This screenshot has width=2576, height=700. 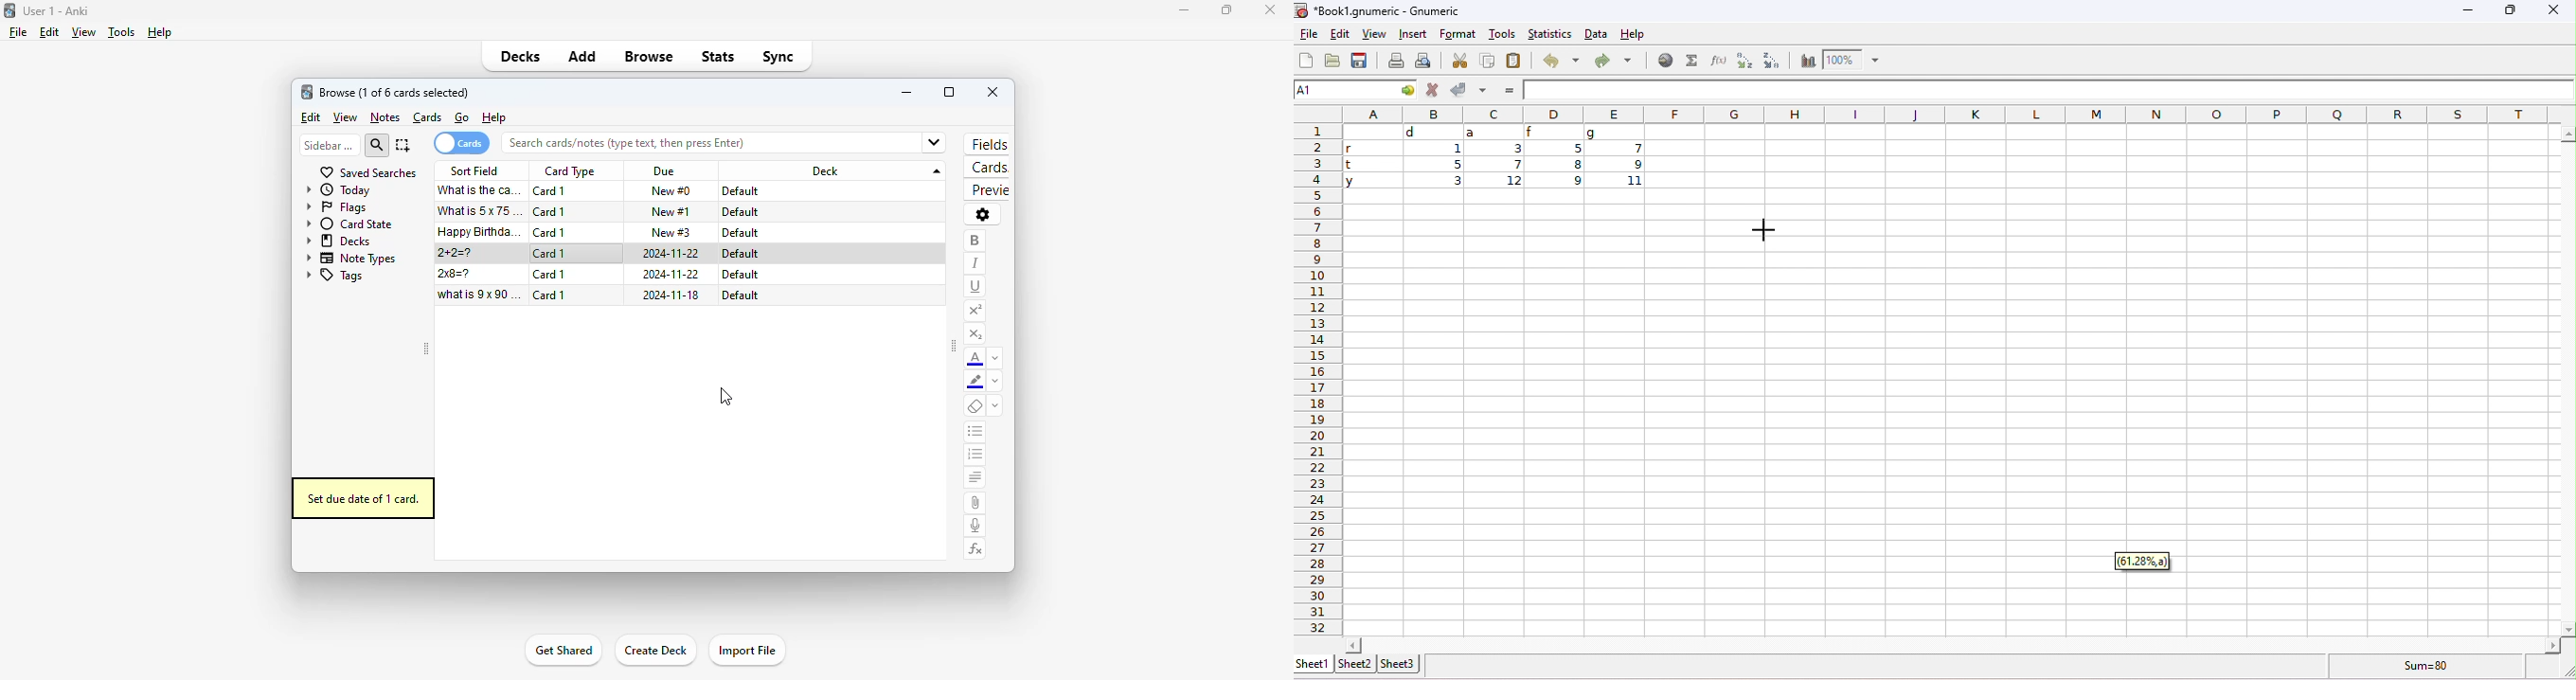 I want to click on default, so click(x=741, y=233).